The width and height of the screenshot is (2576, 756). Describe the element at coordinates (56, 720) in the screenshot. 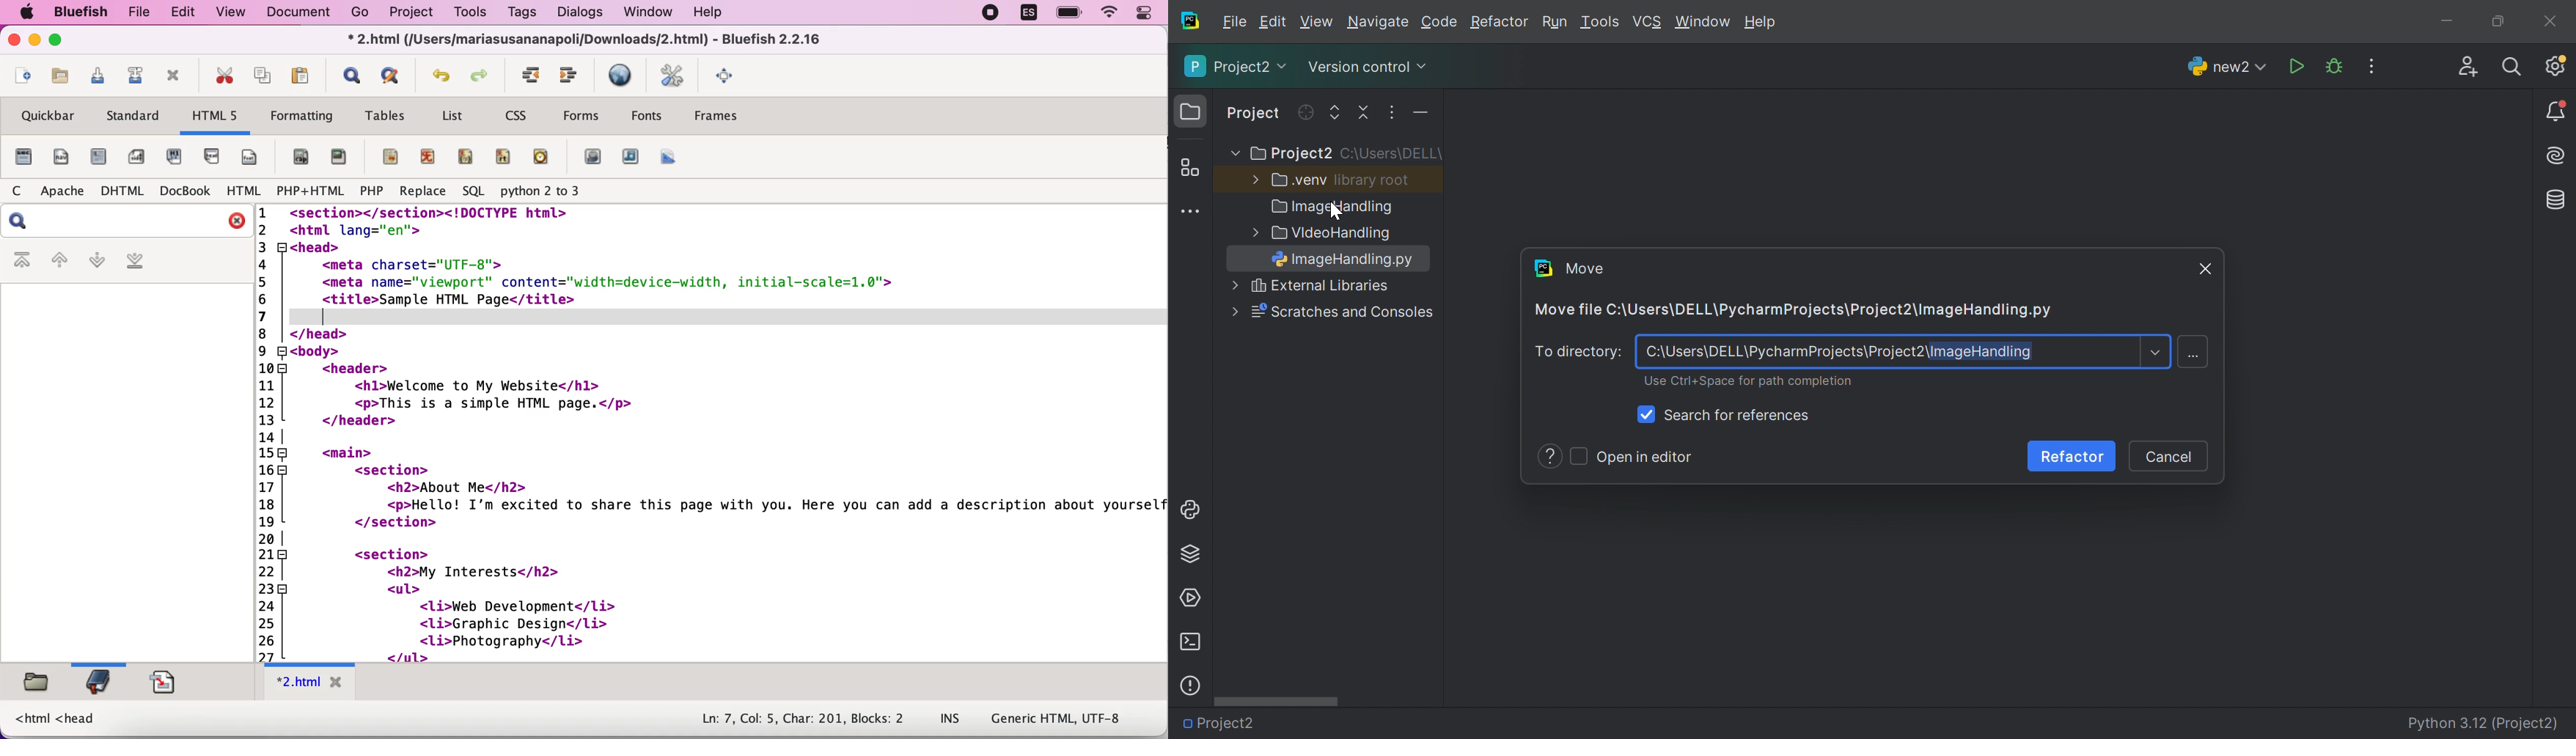

I see `<html <head` at that location.